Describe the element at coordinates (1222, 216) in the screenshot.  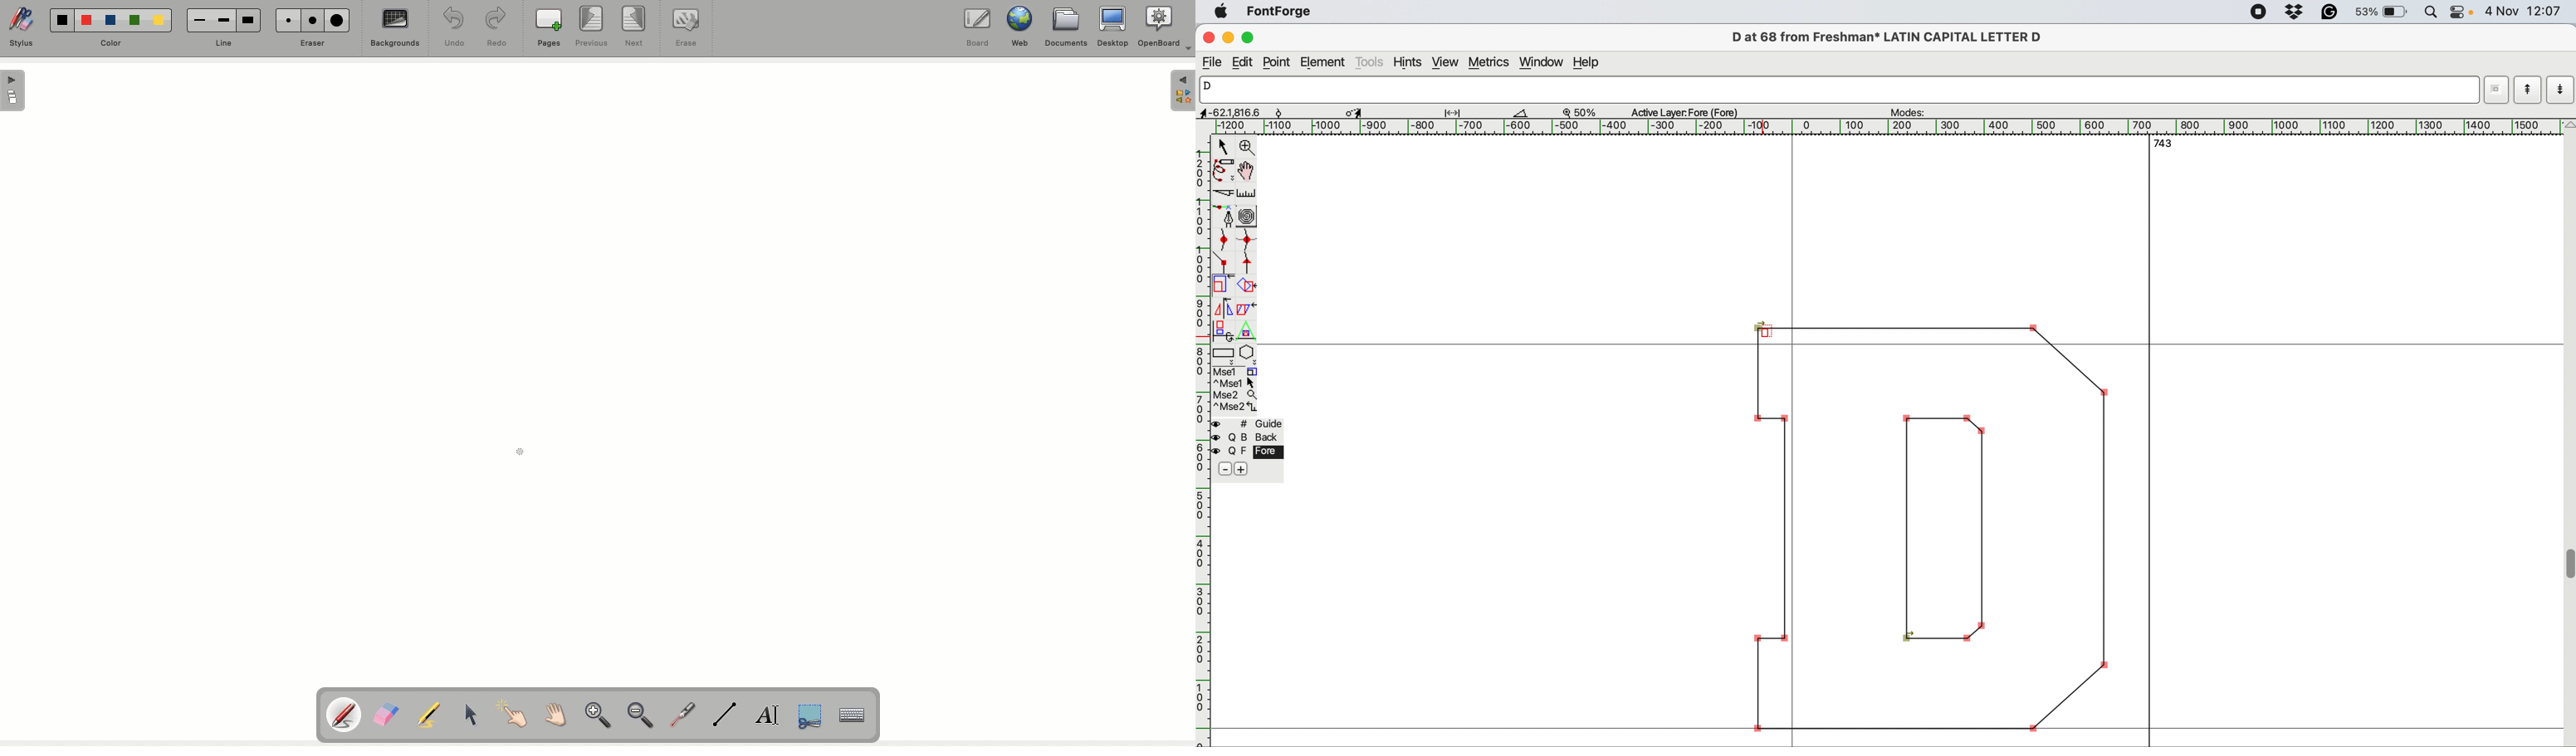
I see `add point and drag` at that location.